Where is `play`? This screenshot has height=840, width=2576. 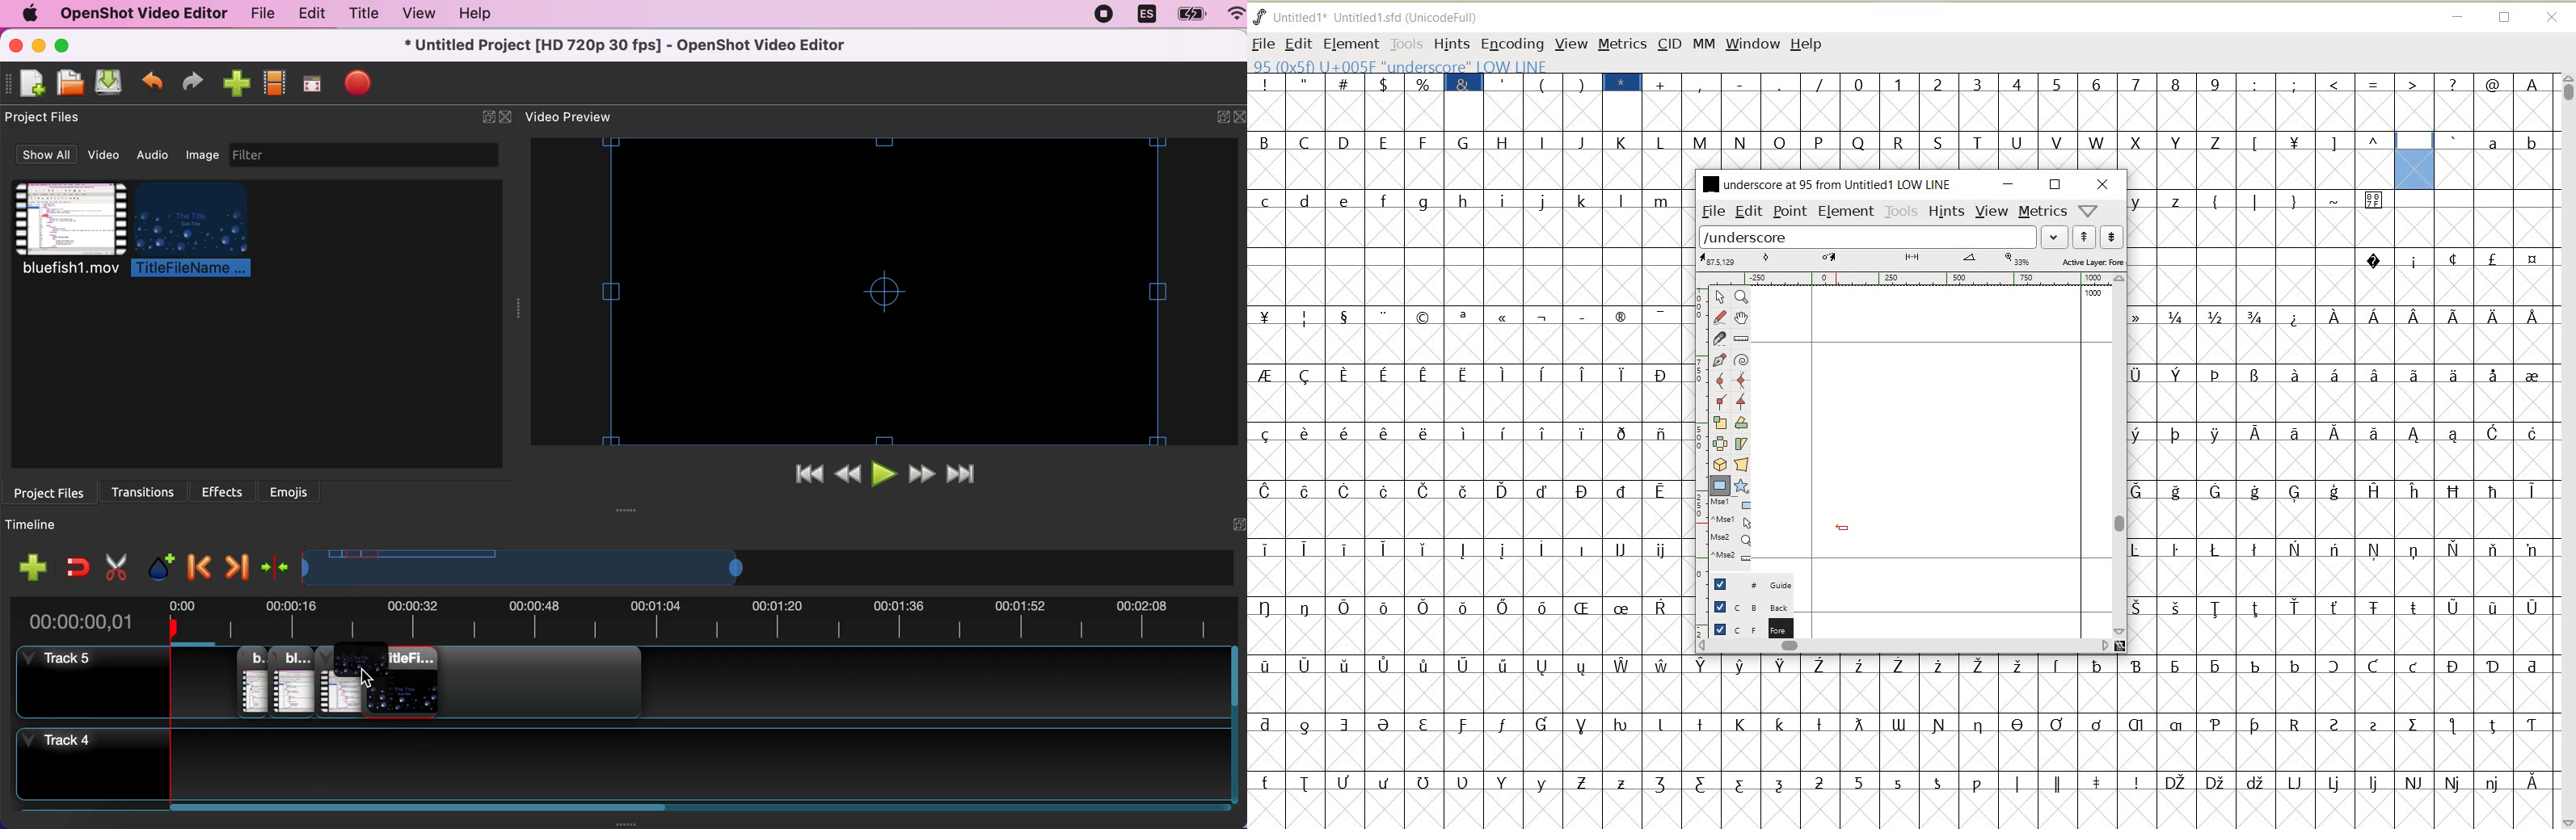 play is located at coordinates (886, 476).